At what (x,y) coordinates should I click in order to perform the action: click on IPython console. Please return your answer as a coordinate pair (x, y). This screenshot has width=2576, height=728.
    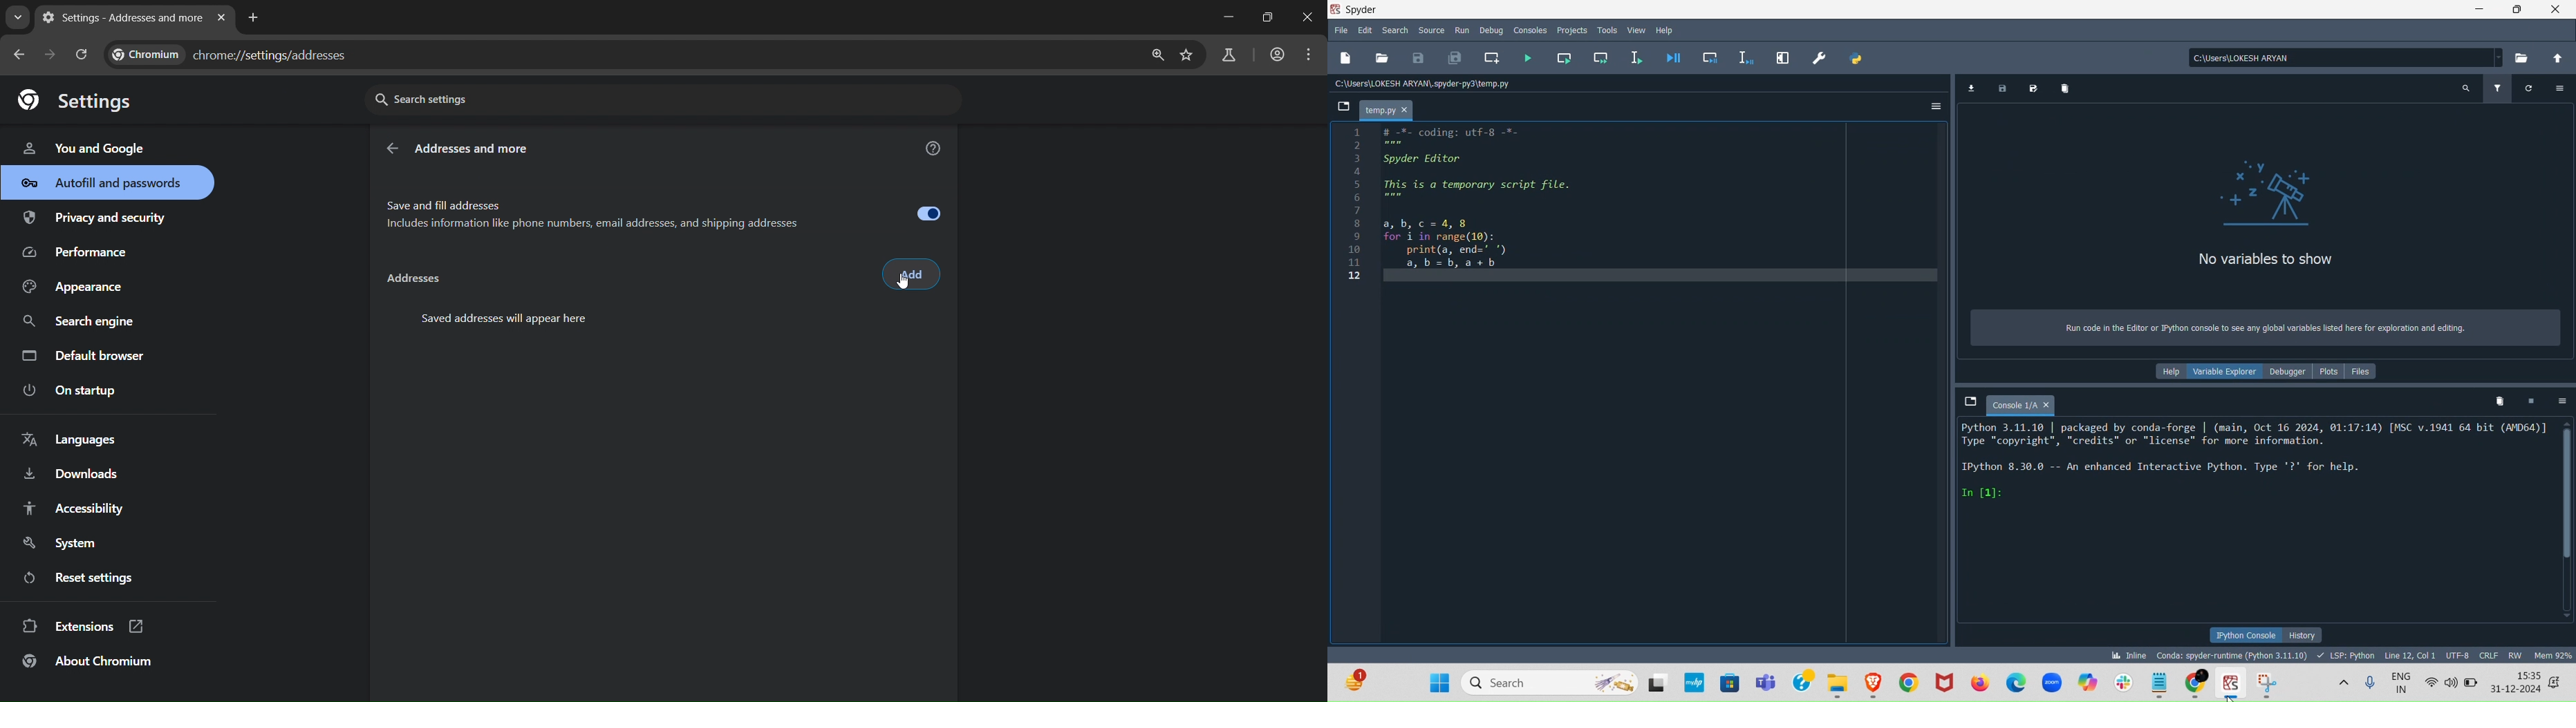
    Looking at the image, I should click on (2244, 635).